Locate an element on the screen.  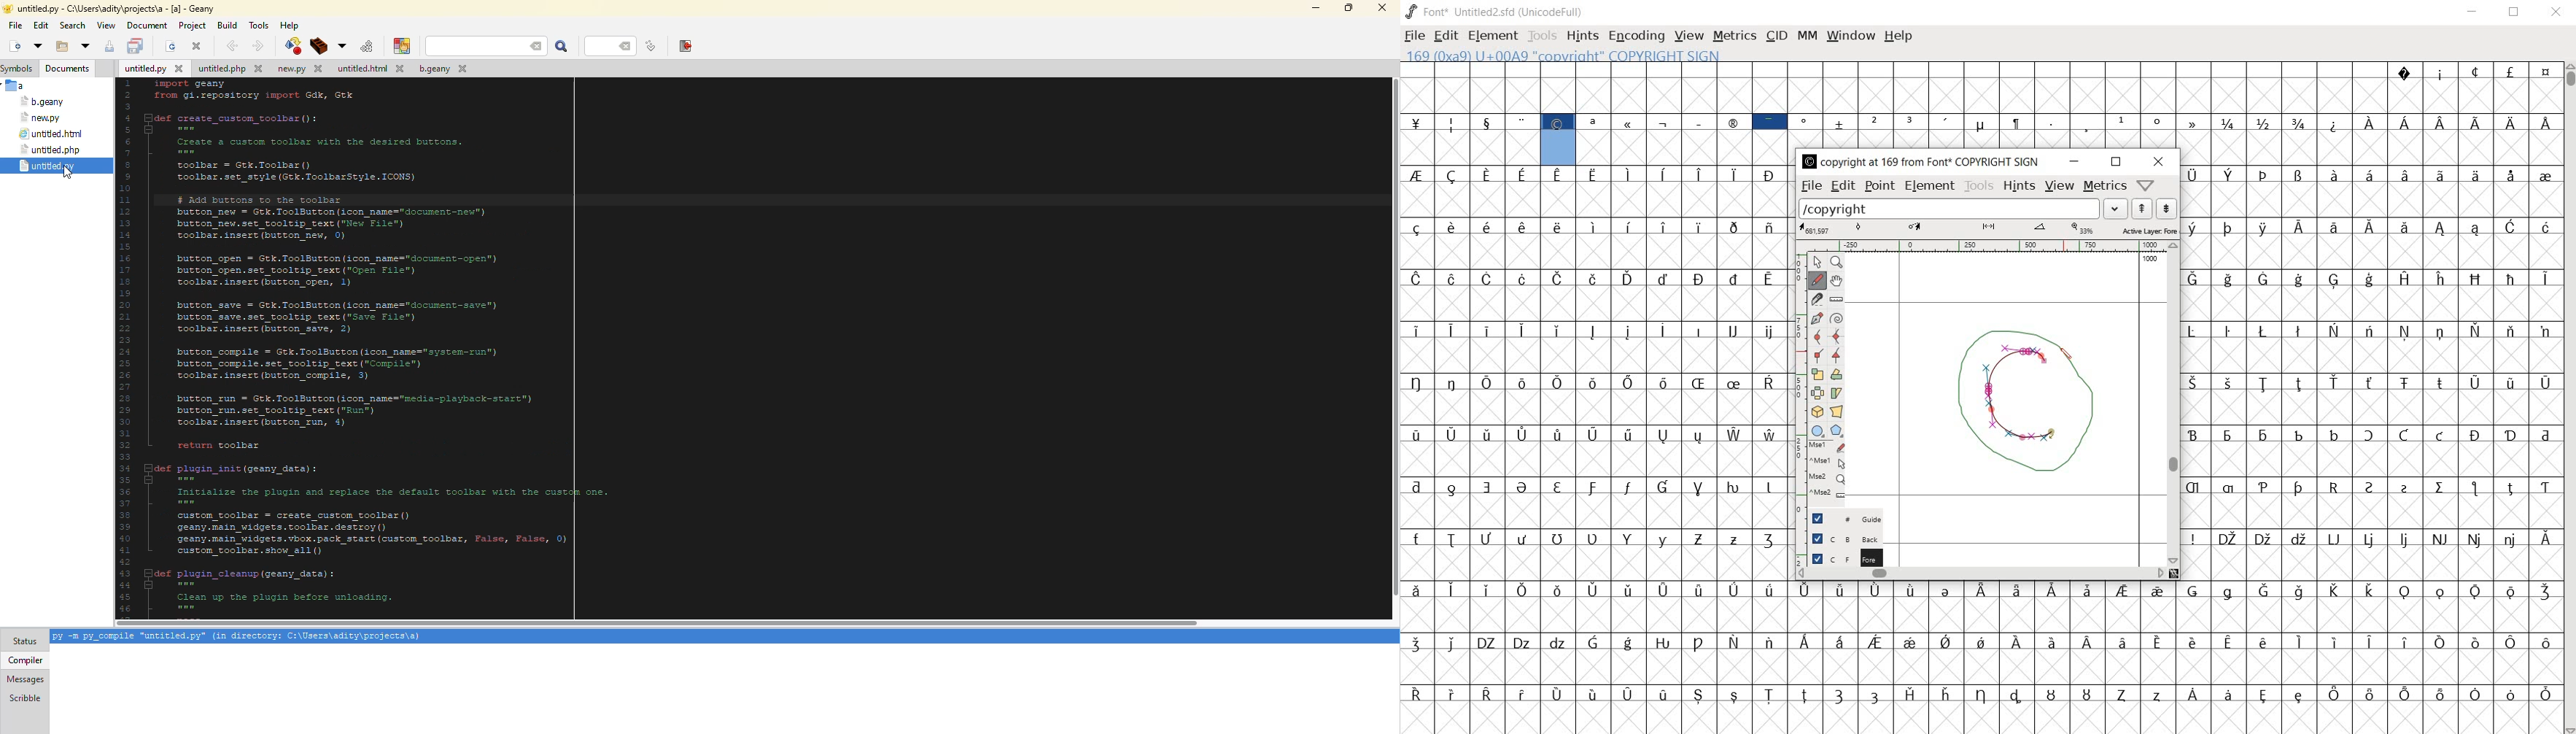
show the previous word on the list is located at coordinates (2166, 208).